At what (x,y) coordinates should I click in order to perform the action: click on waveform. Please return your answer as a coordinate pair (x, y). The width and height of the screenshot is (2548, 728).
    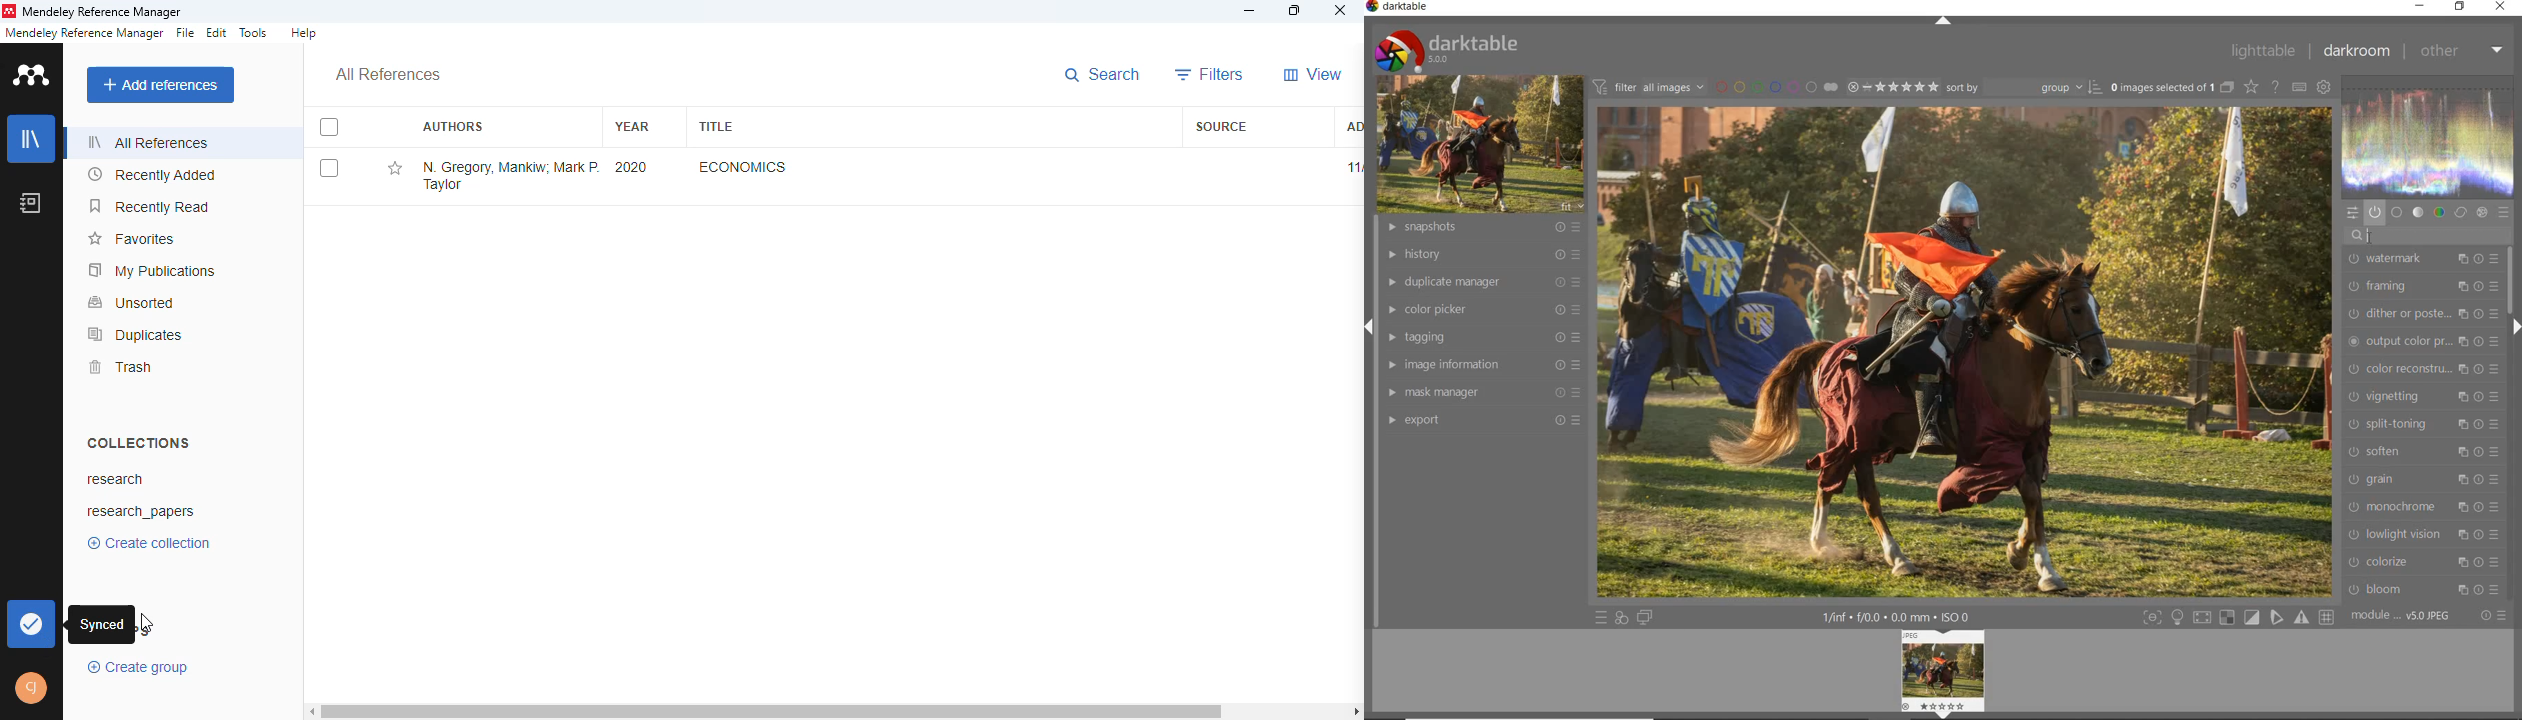
    Looking at the image, I should click on (2427, 135).